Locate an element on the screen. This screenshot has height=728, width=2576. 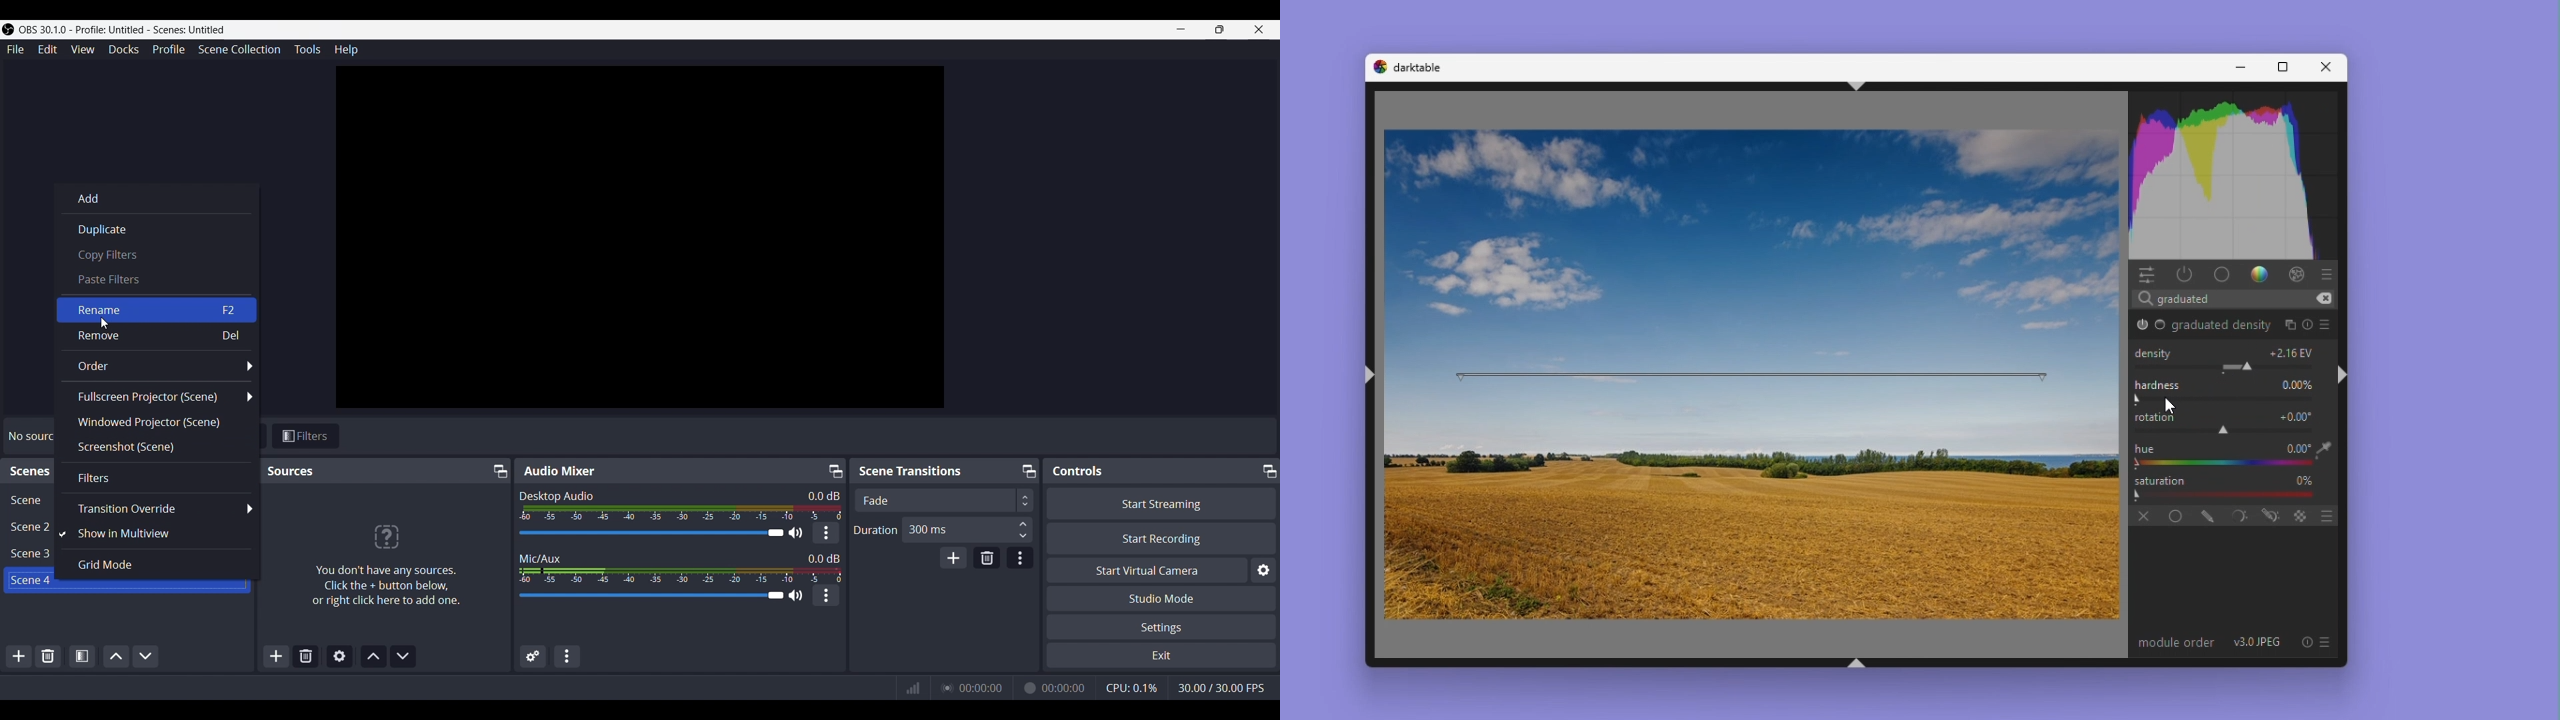
darktable logo is located at coordinates (1378, 67).